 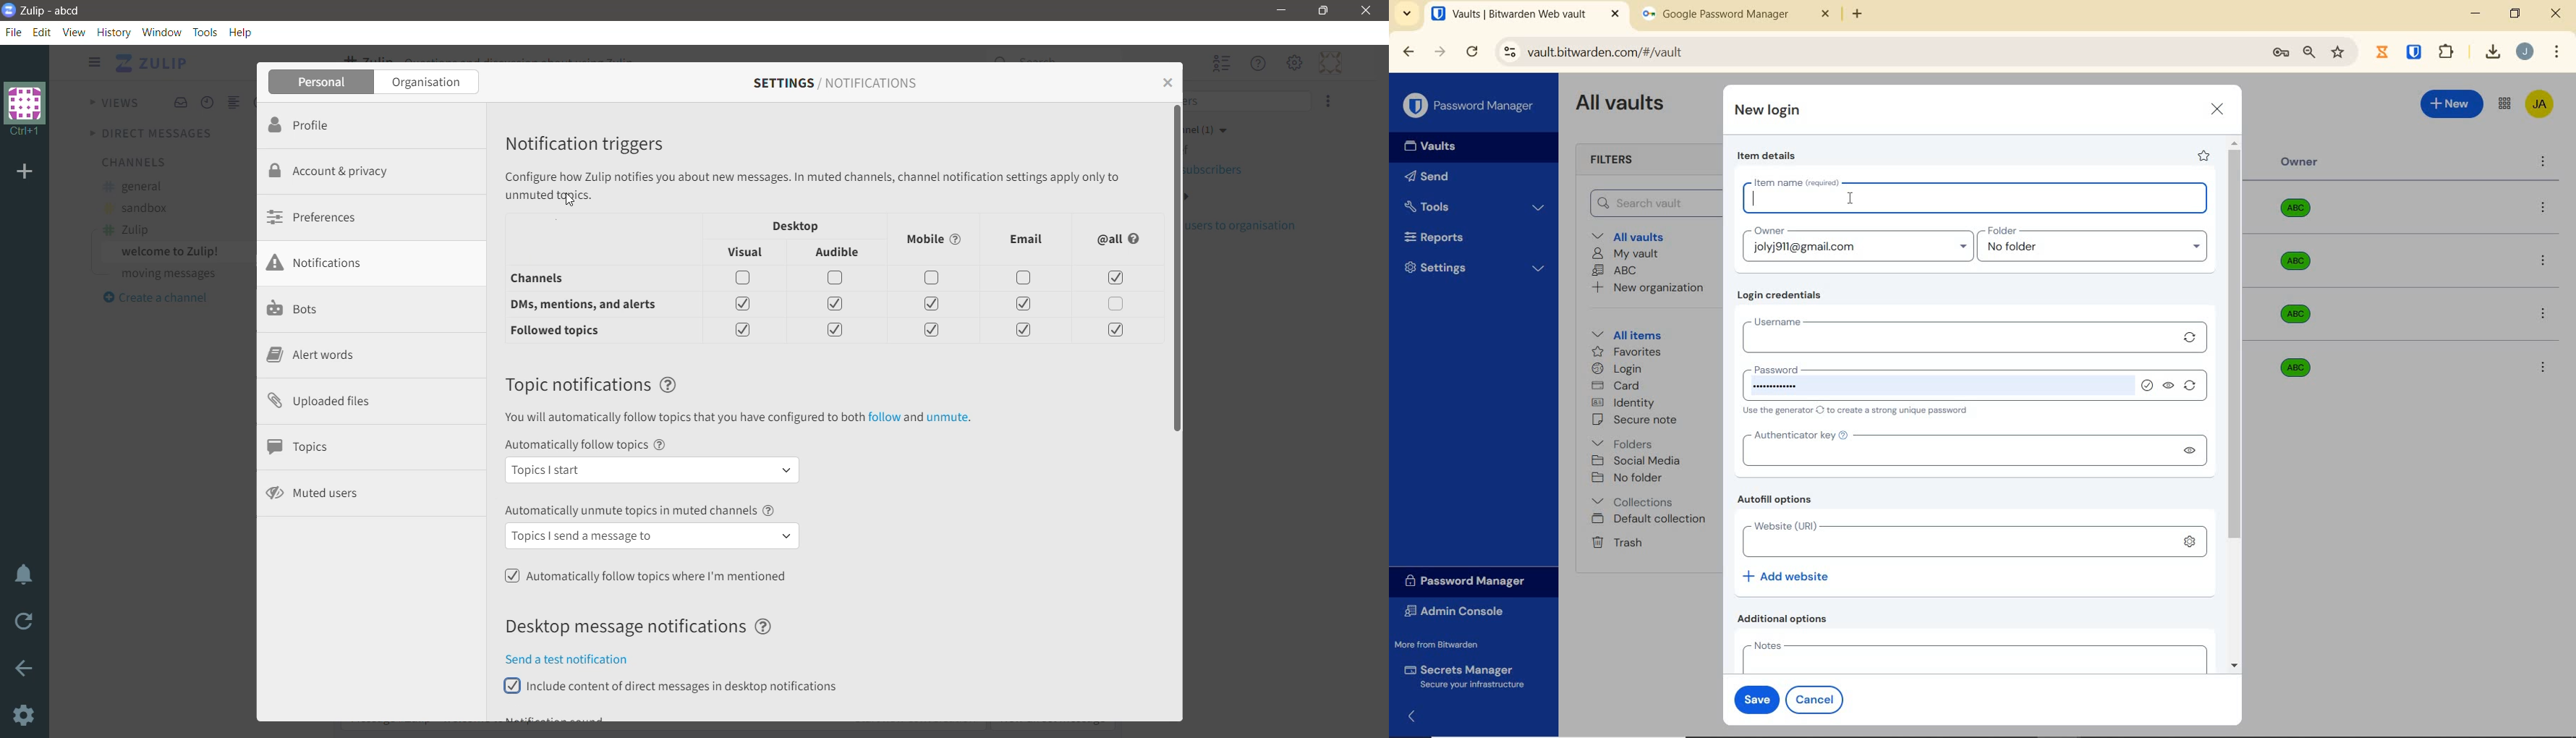 What do you see at coordinates (1955, 450) in the screenshot?
I see `Authenticator key` at bounding box center [1955, 450].